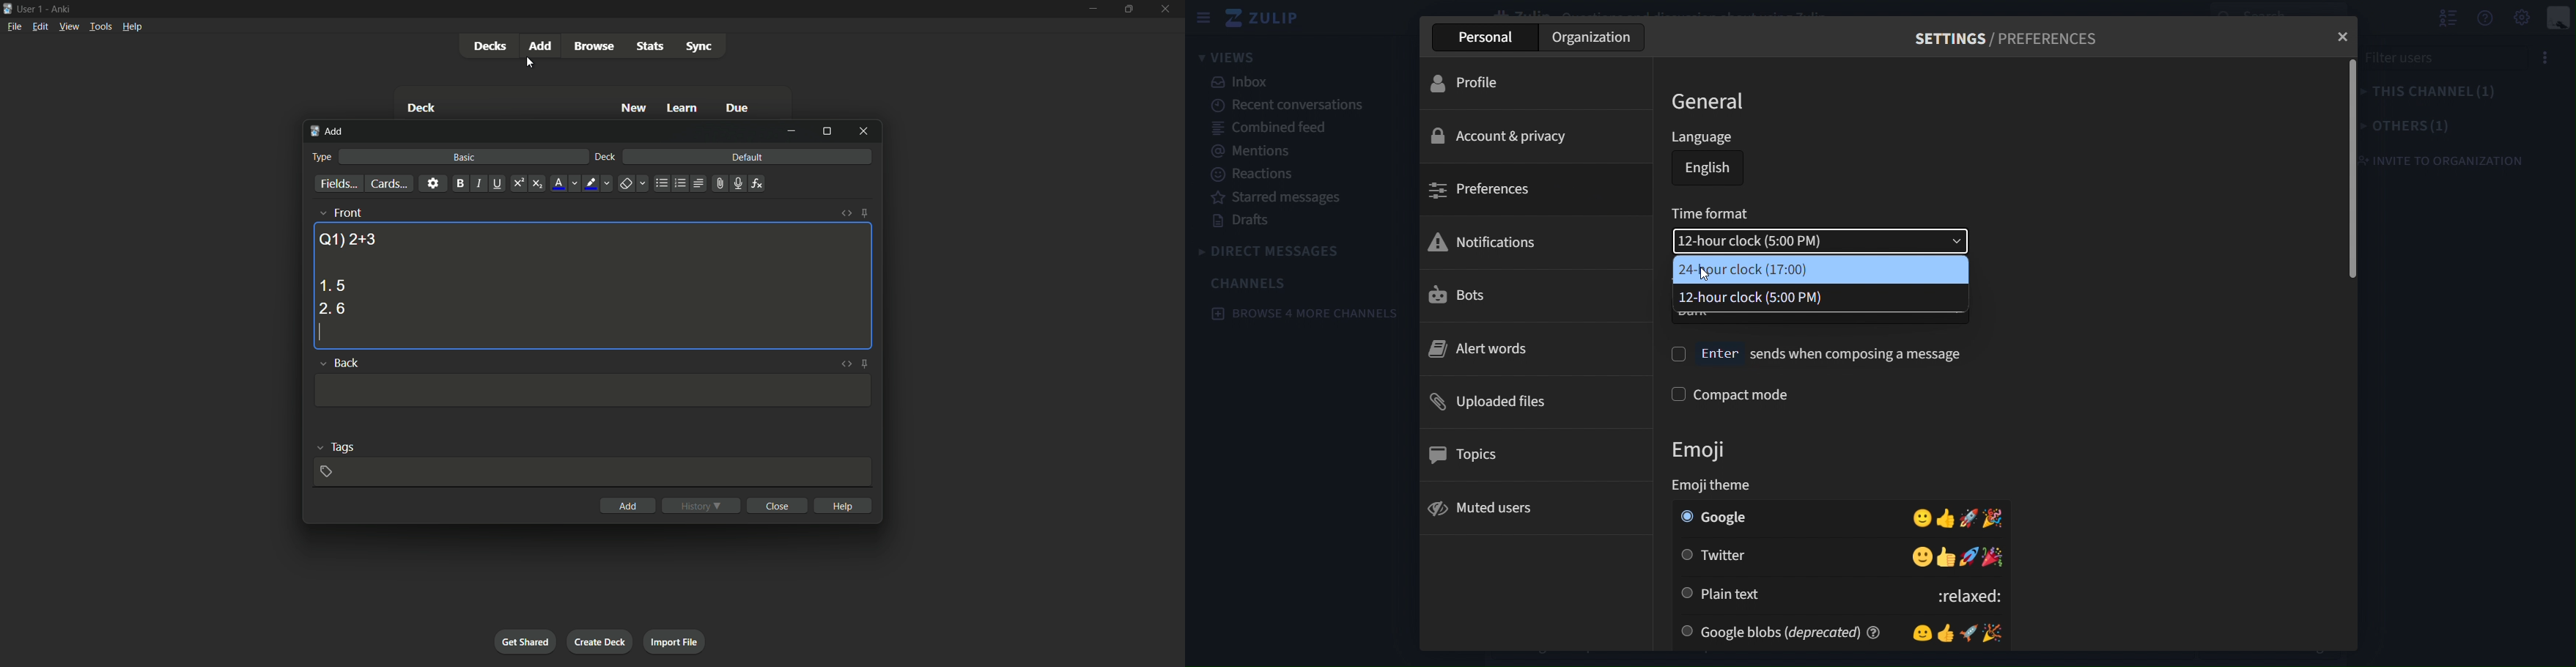 This screenshot has width=2576, height=672. What do you see at coordinates (1706, 450) in the screenshot?
I see `emoji ` at bounding box center [1706, 450].